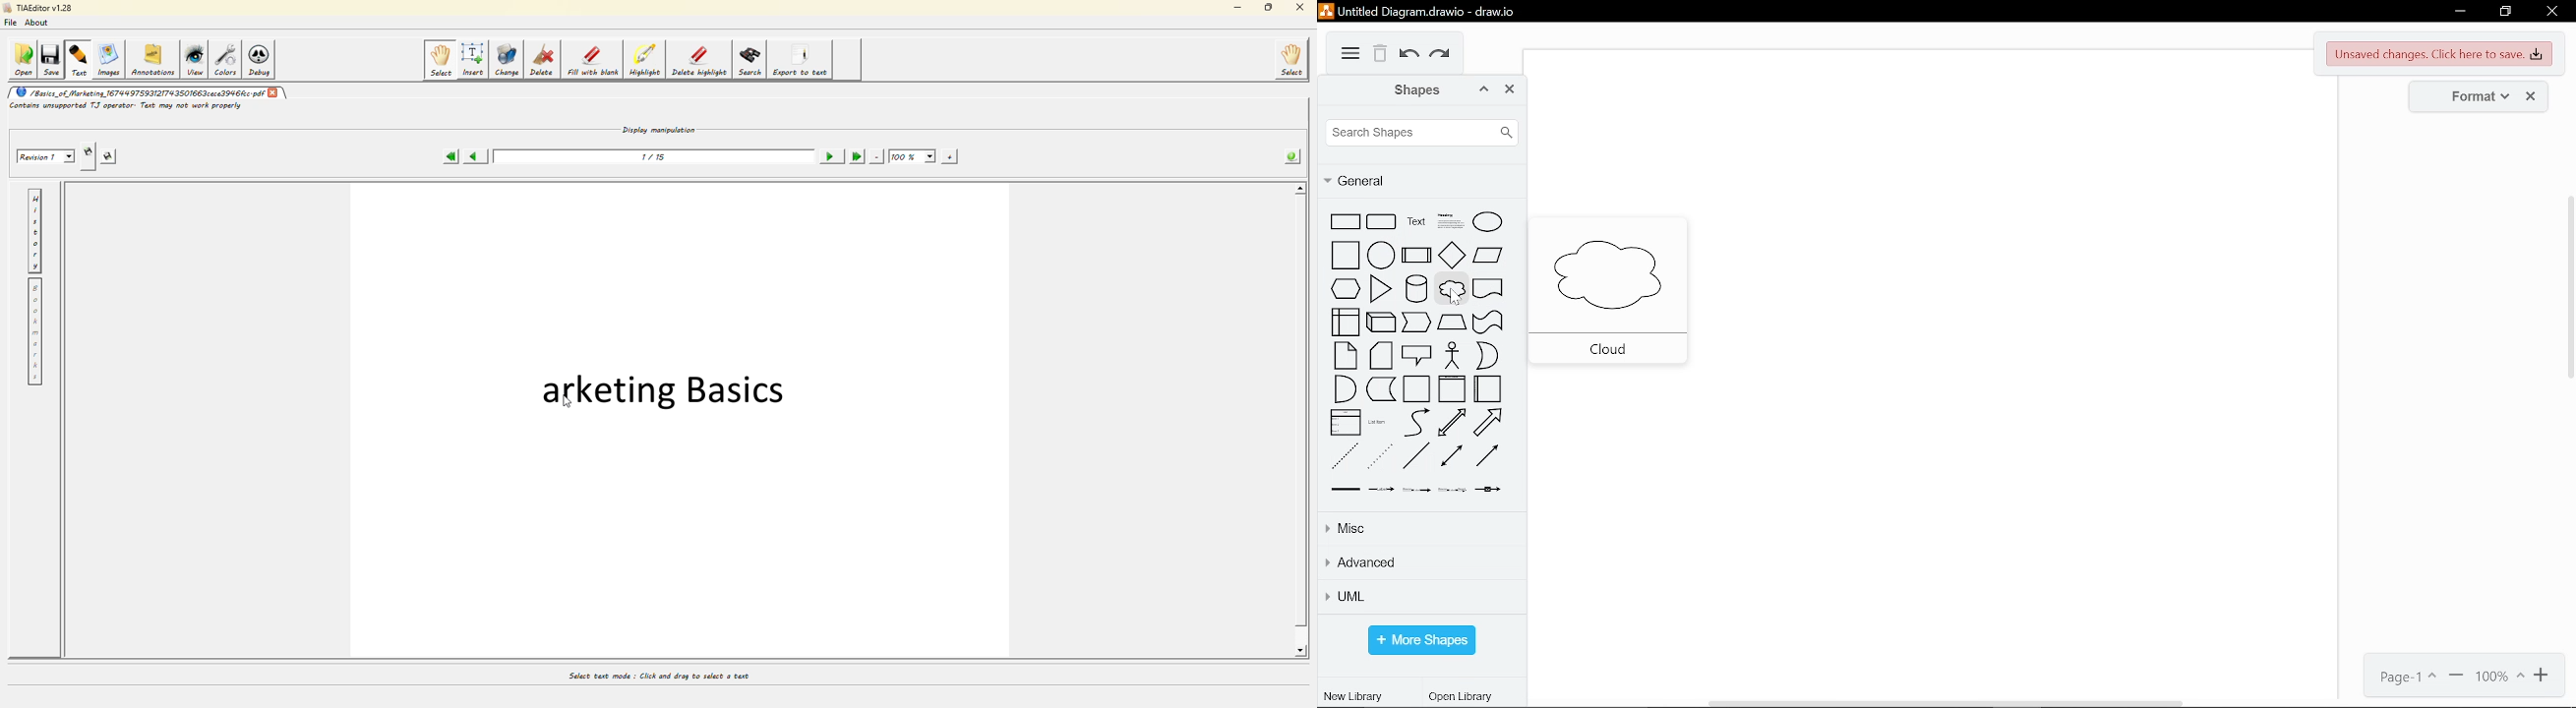 This screenshot has height=728, width=2576. What do you see at coordinates (1413, 423) in the screenshot?
I see `curve` at bounding box center [1413, 423].